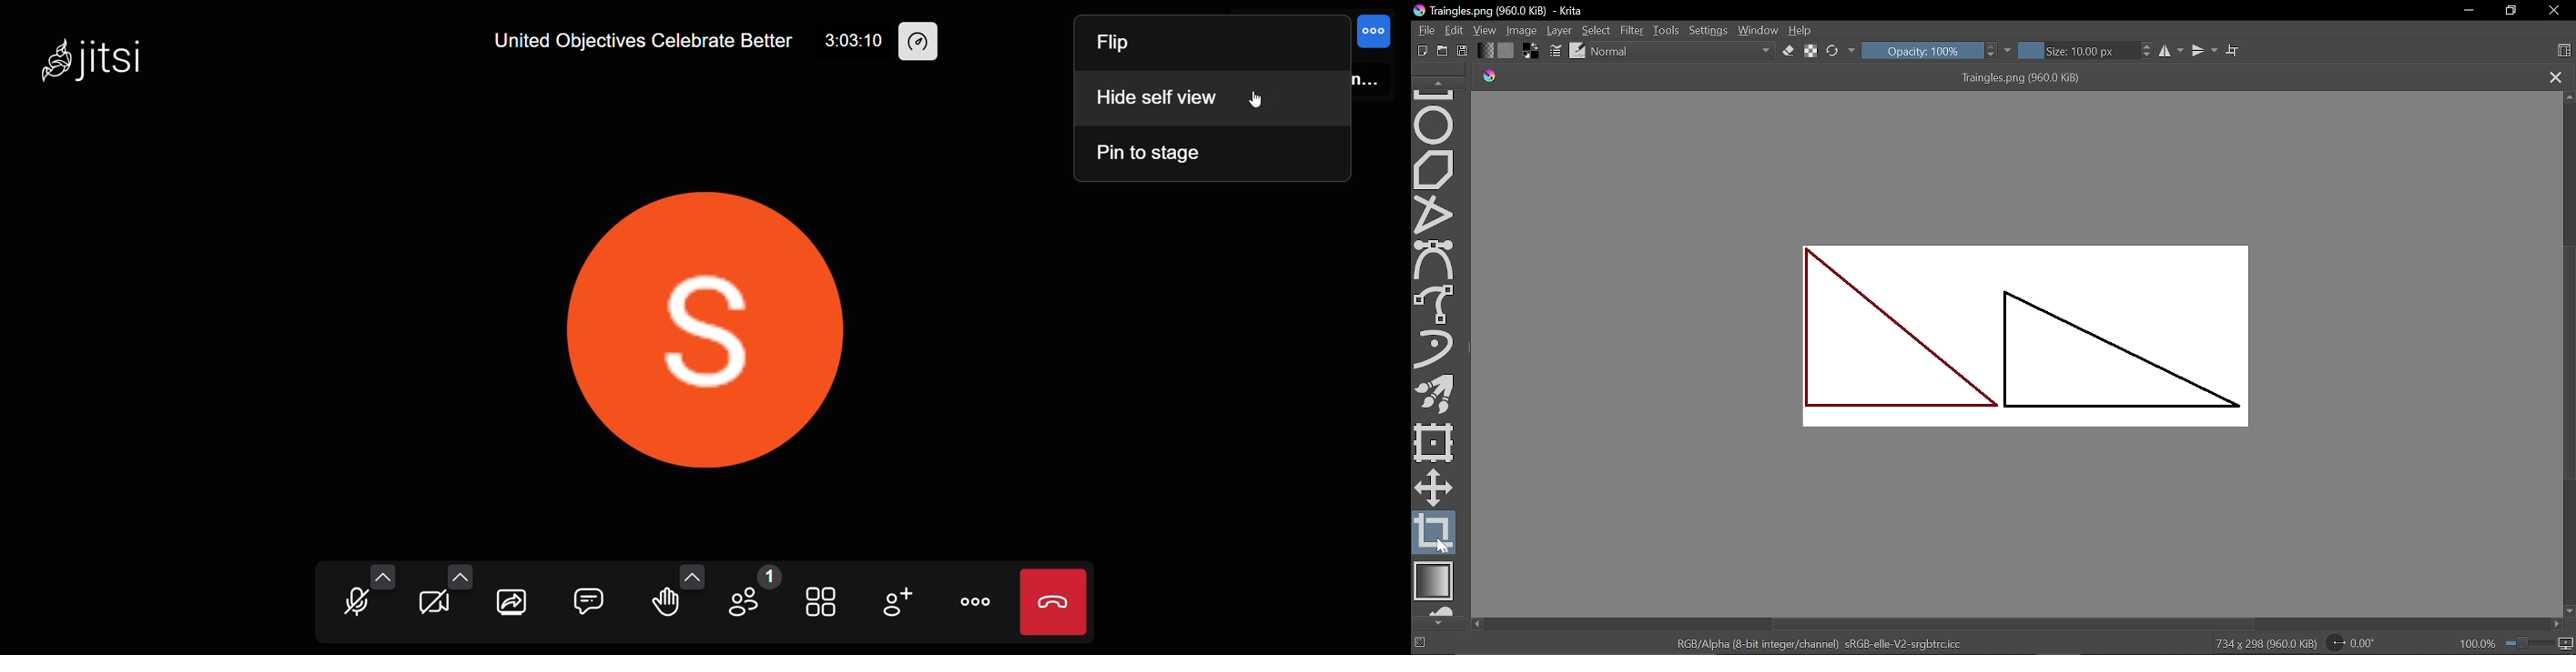 The image size is (2576, 672). I want to click on invite people, so click(898, 601).